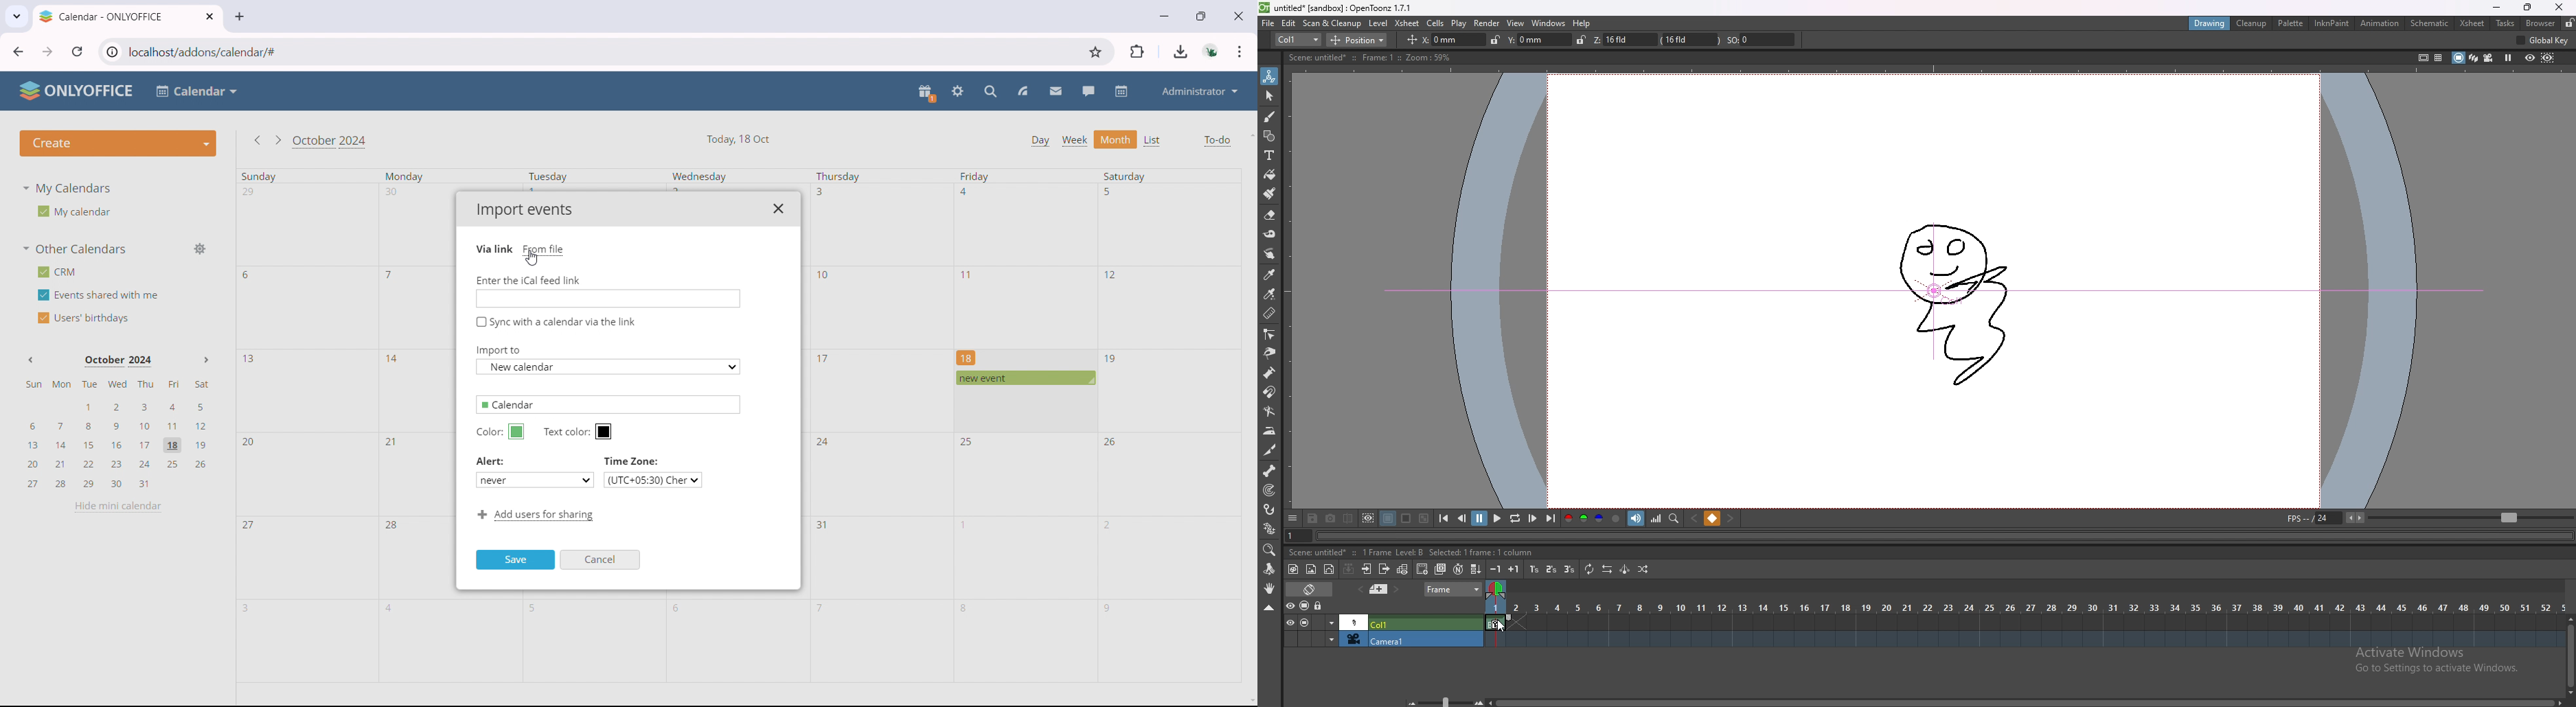 The height and width of the screenshot is (728, 2576). What do you see at coordinates (679, 609) in the screenshot?
I see `6` at bounding box center [679, 609].